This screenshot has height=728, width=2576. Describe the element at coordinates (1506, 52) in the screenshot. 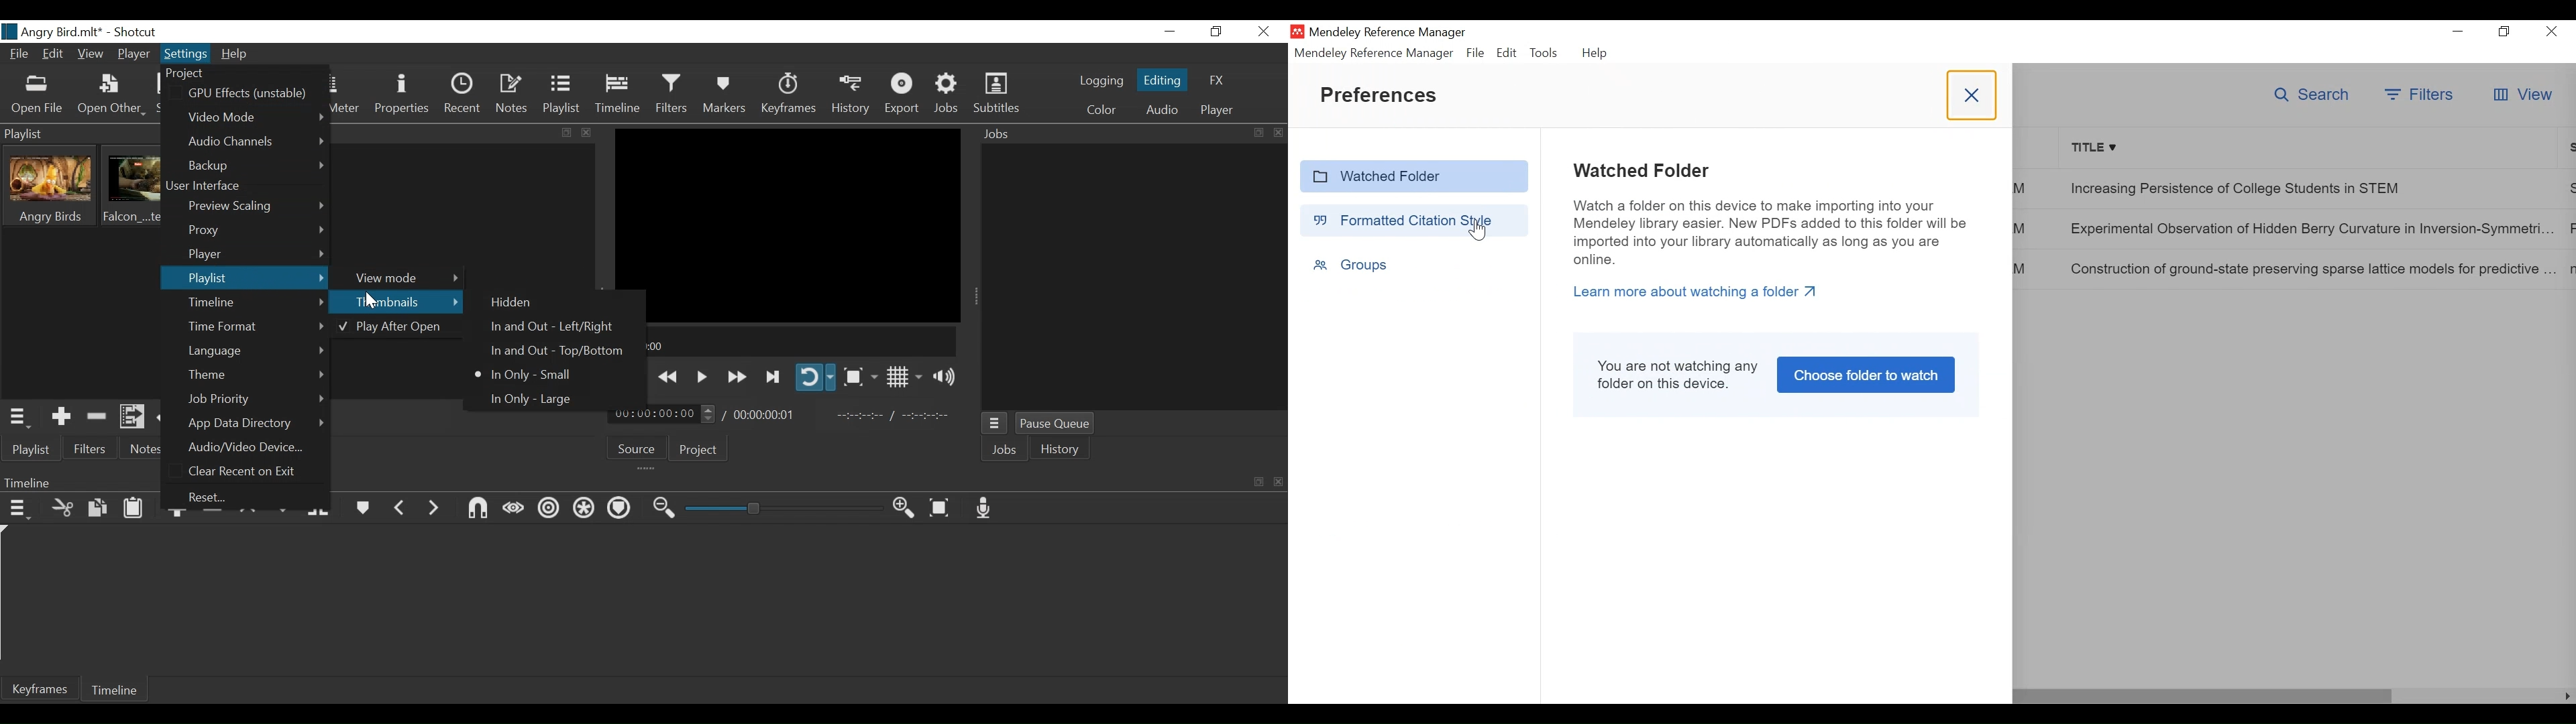

I see `Edit` at that location.